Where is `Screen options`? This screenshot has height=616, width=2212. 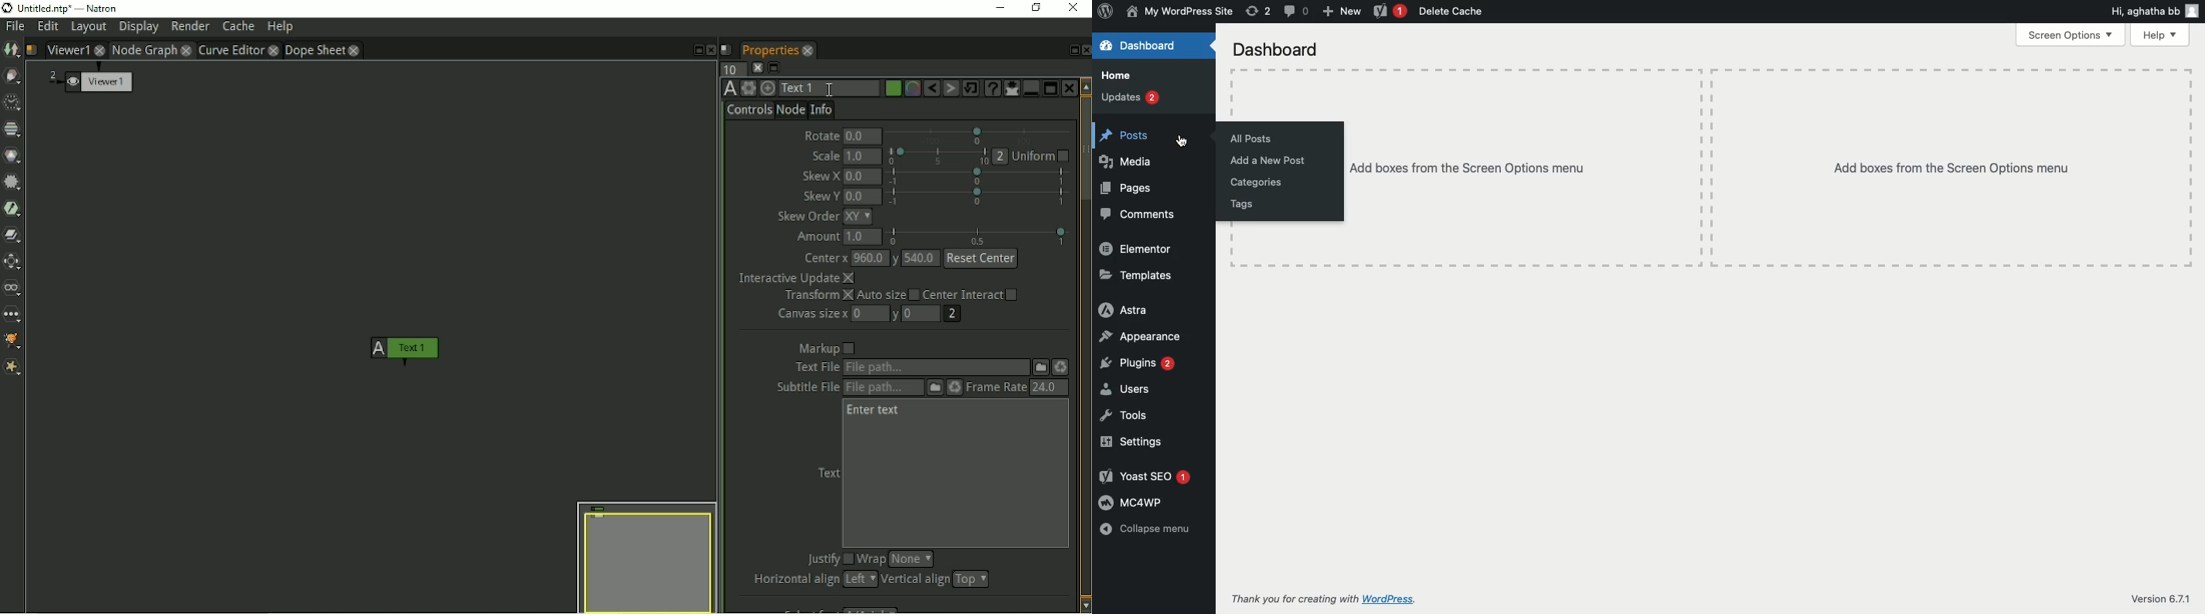
Screen options is located at coordinates (2070, 36).